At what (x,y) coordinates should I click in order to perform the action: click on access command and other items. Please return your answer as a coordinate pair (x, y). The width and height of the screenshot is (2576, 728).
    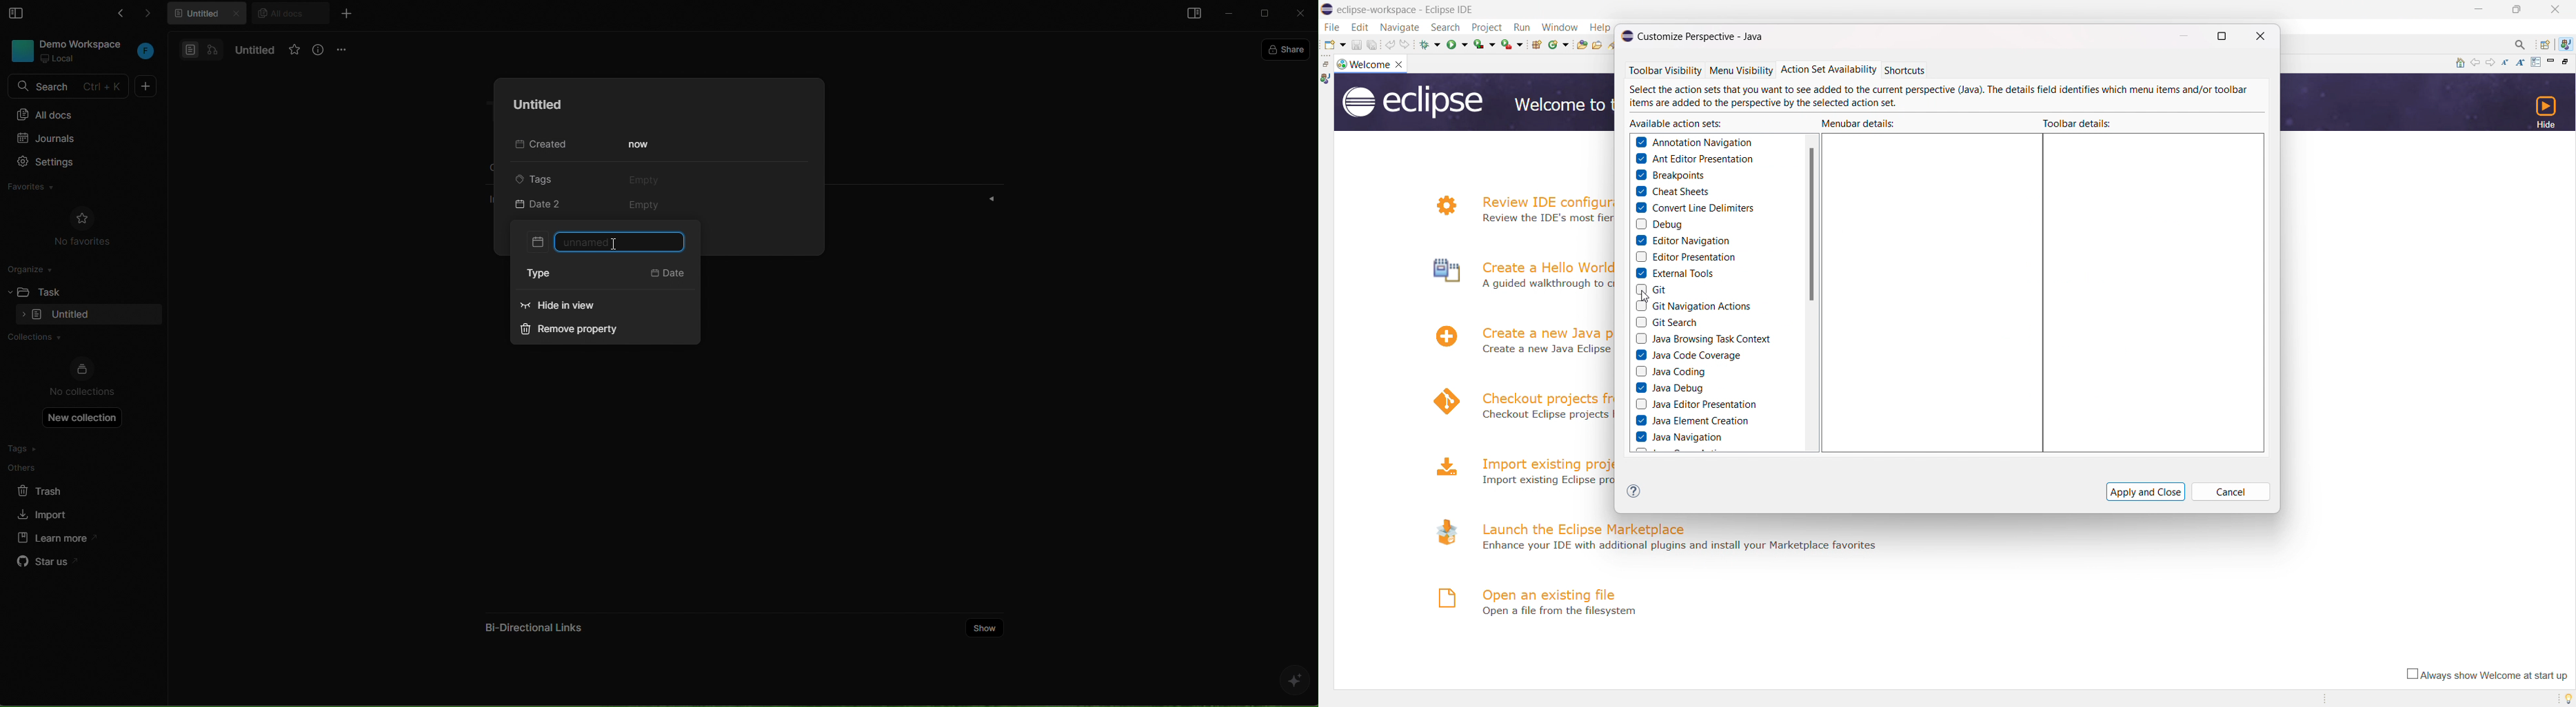
    Looking at the image, I should click on (2521, 45).